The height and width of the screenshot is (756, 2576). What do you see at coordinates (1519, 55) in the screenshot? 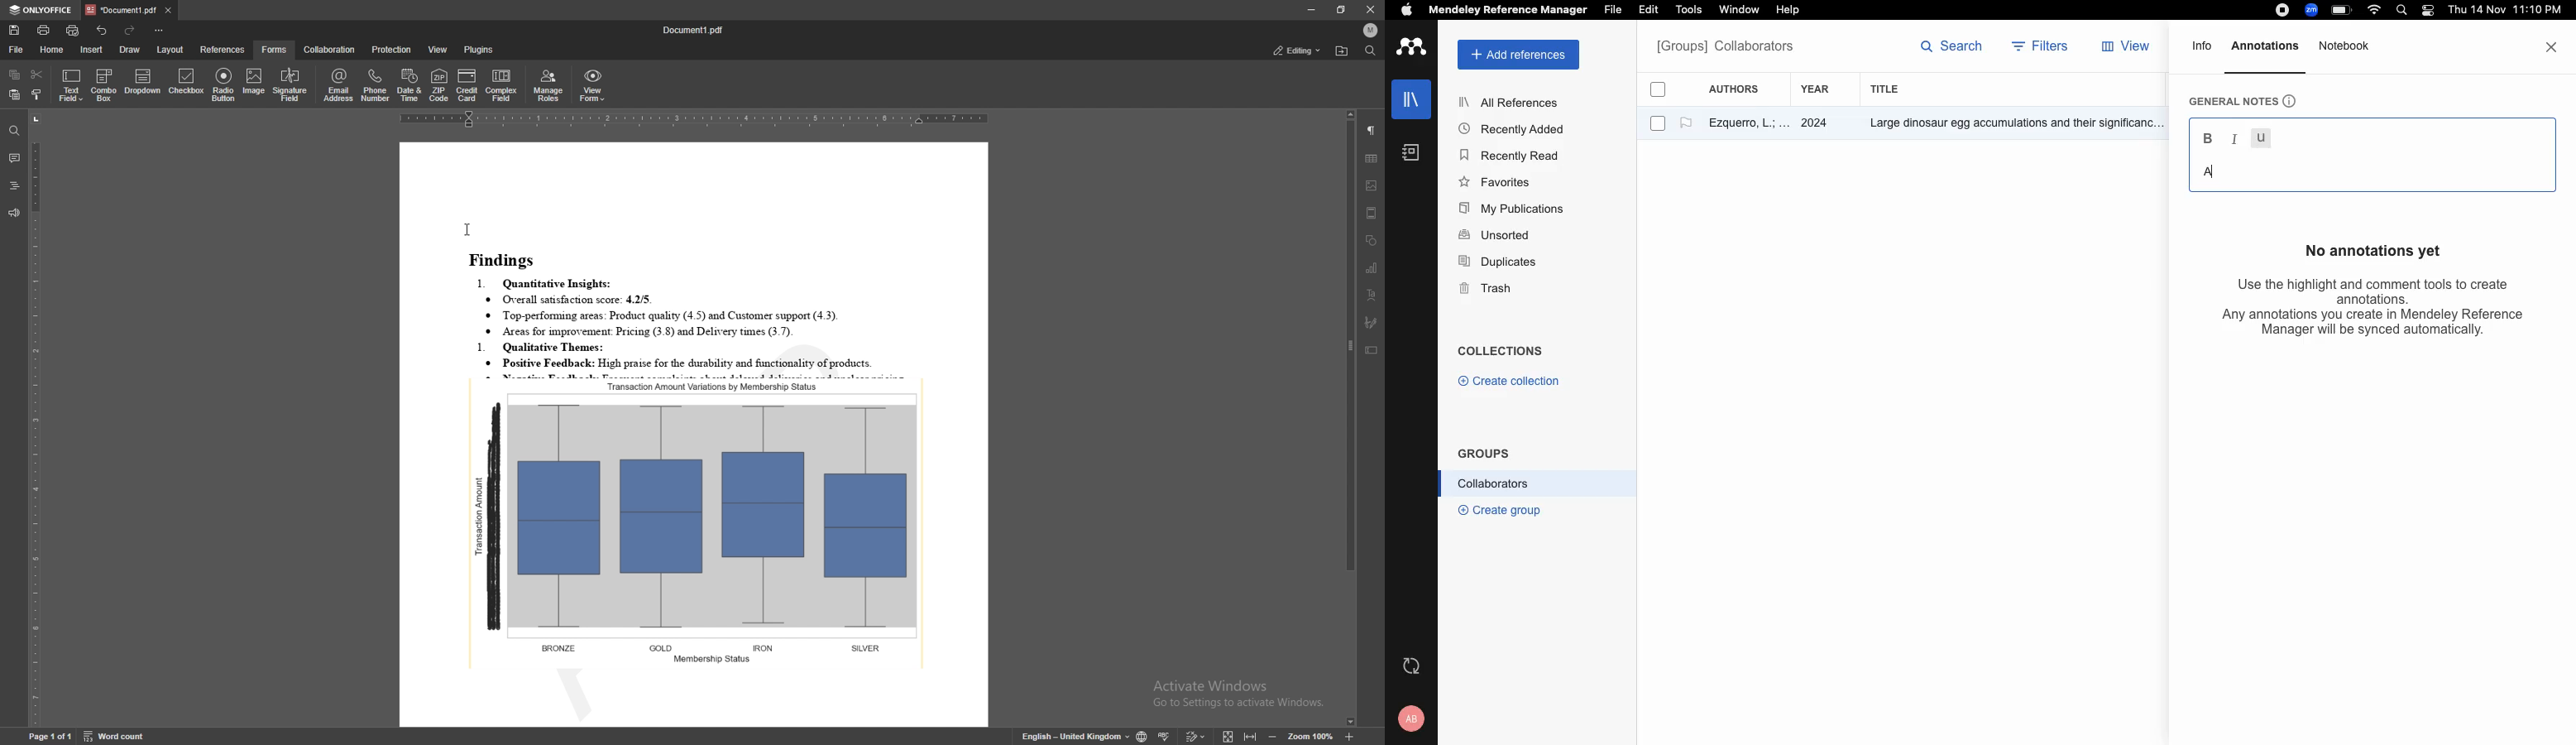
I see `add references` at bounding box center [1519, 55].